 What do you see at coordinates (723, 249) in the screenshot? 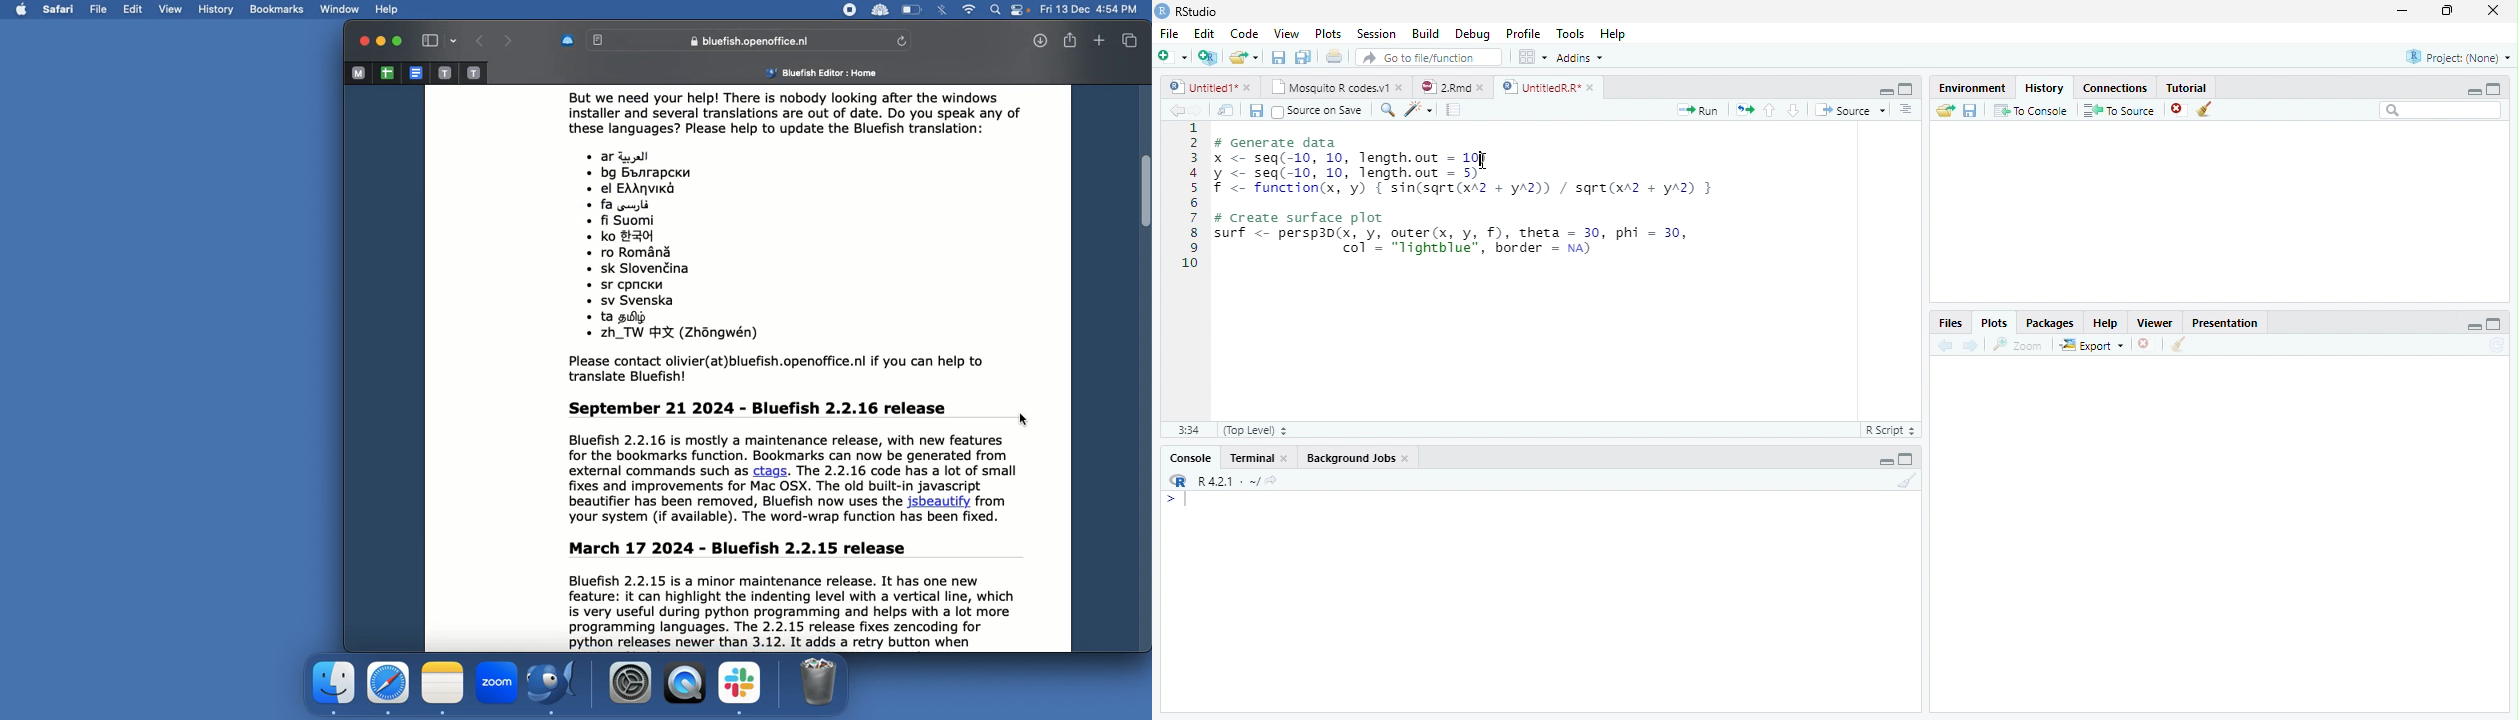
I see `different languages` at bounding box center [723, 249].